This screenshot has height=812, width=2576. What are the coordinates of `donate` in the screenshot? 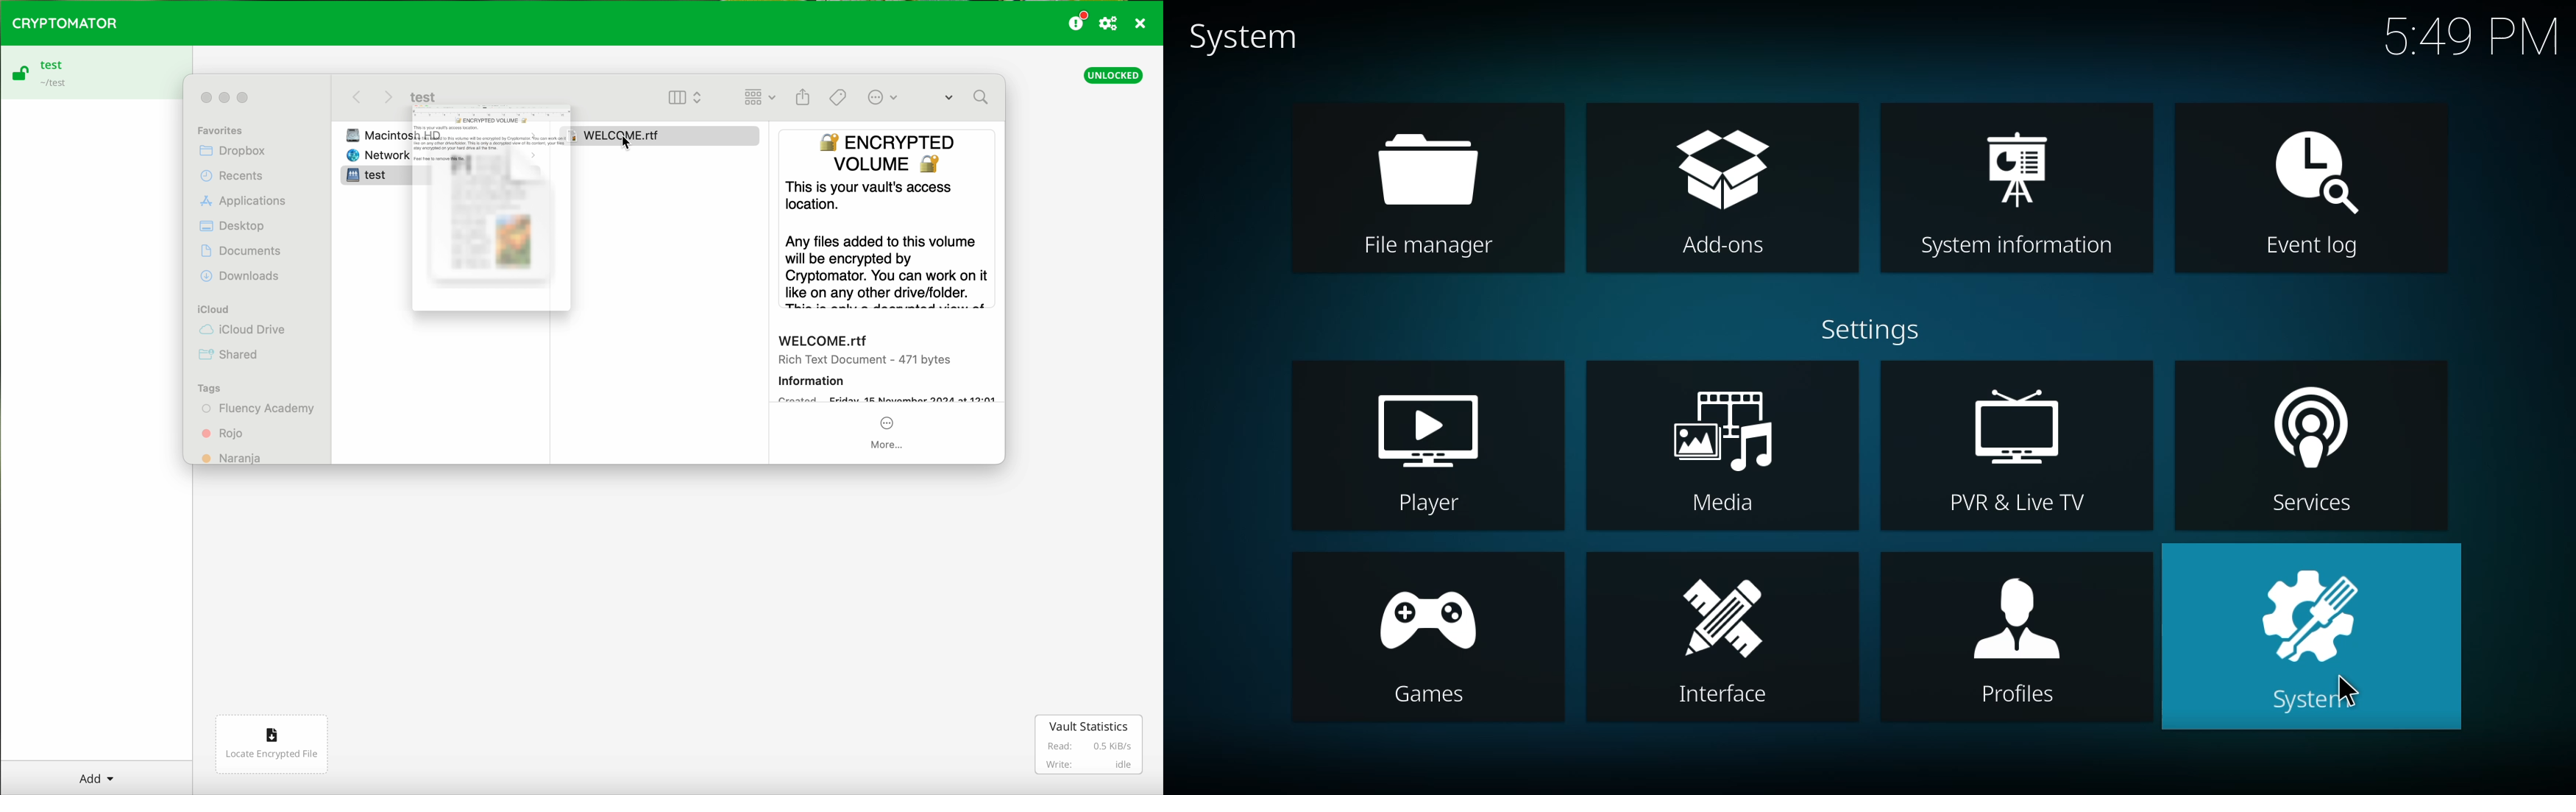 It's located at (1078, 21).